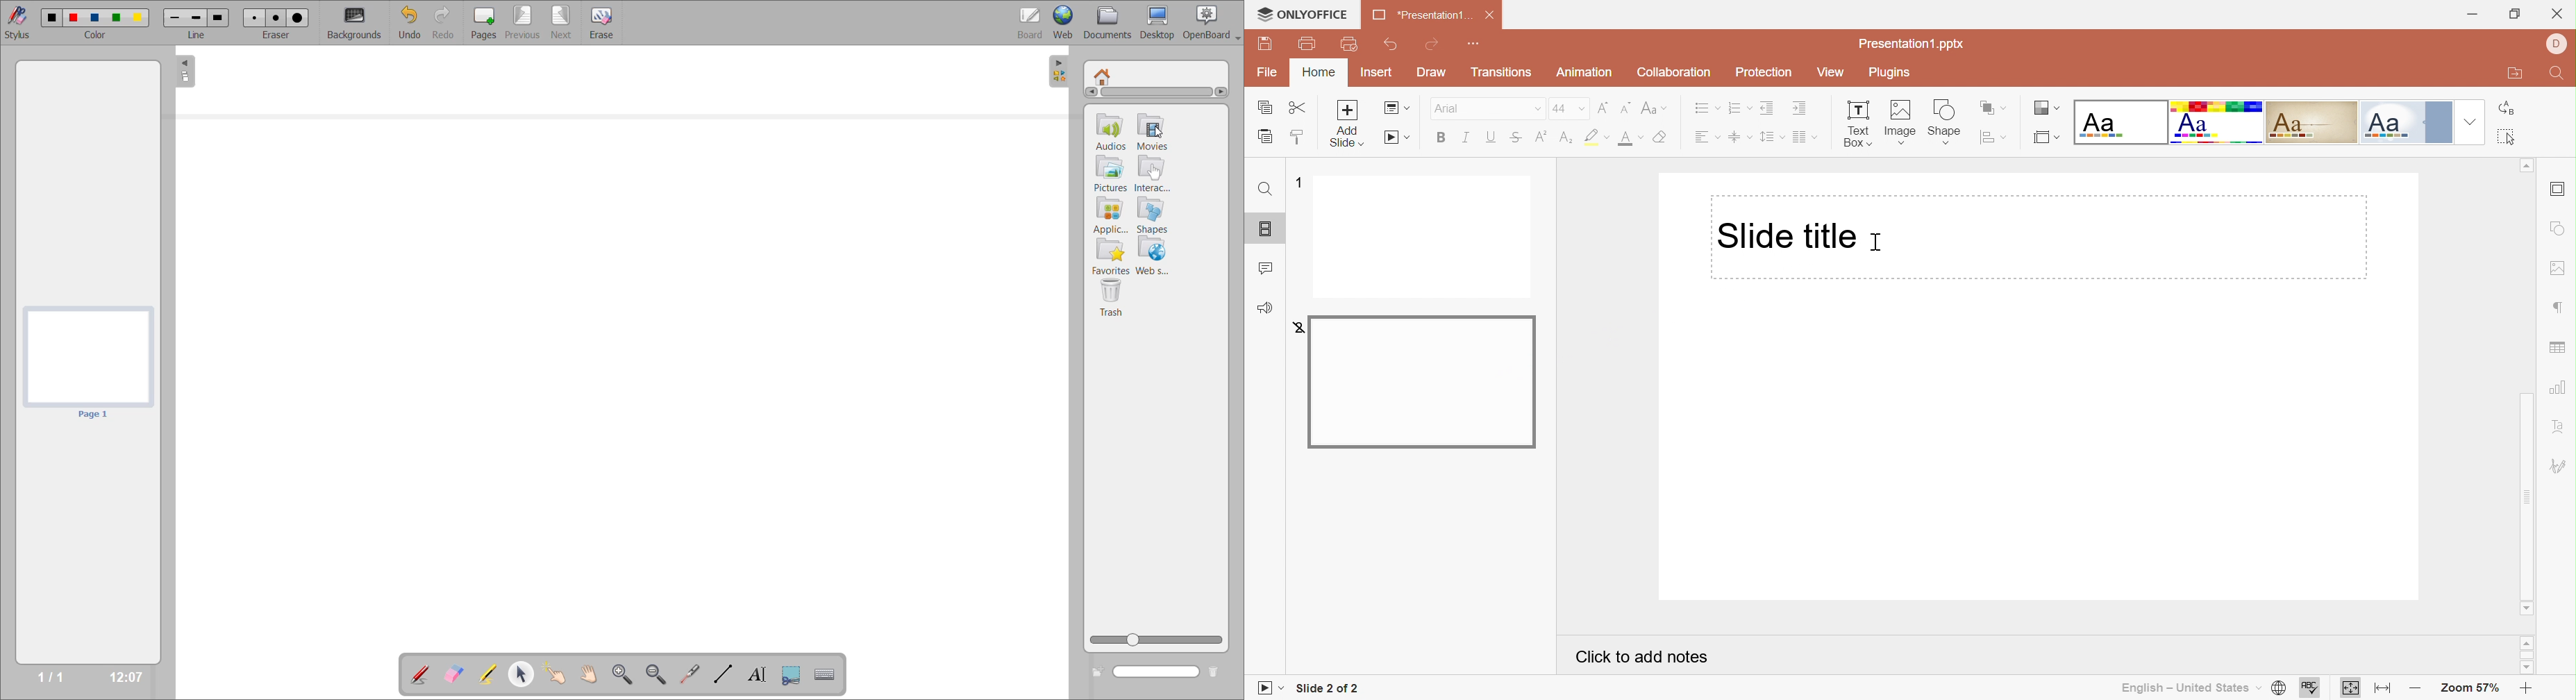 This screenshot has width=2576, height=700. What do you see at coordinates (2508, 137) in the screenshot?
I see `Select all` at bounding box center [2508, 137].